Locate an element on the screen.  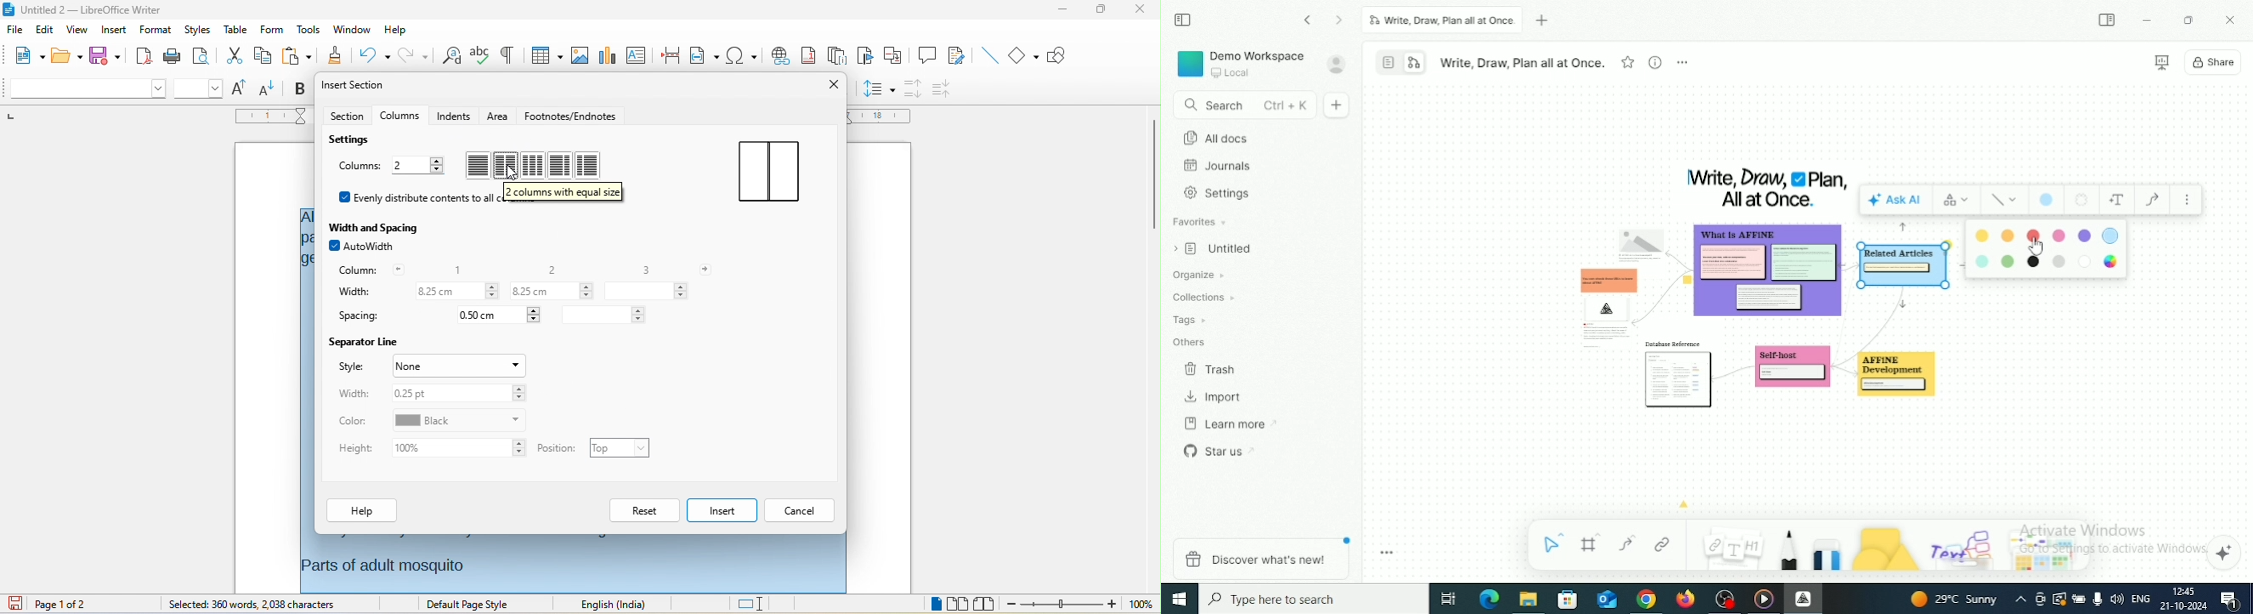
insert is located at coordinates (722, 510).